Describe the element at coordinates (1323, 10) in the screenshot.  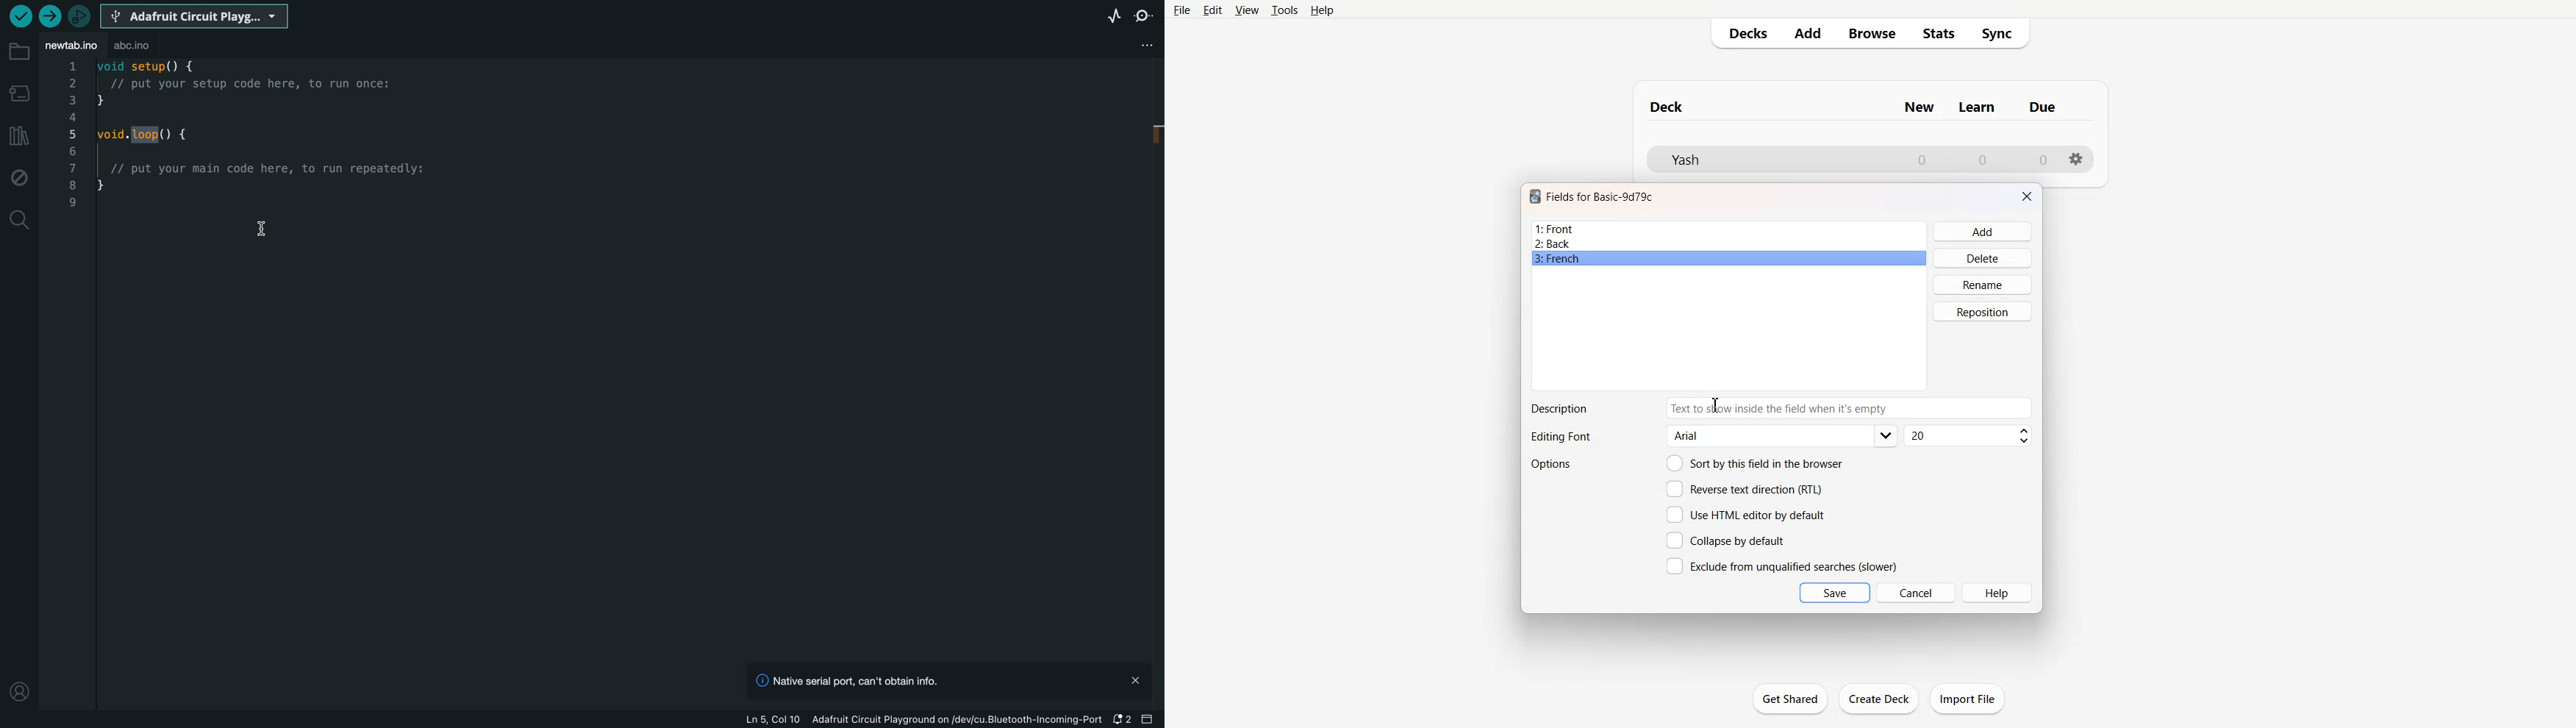
I see `Help` at that location.